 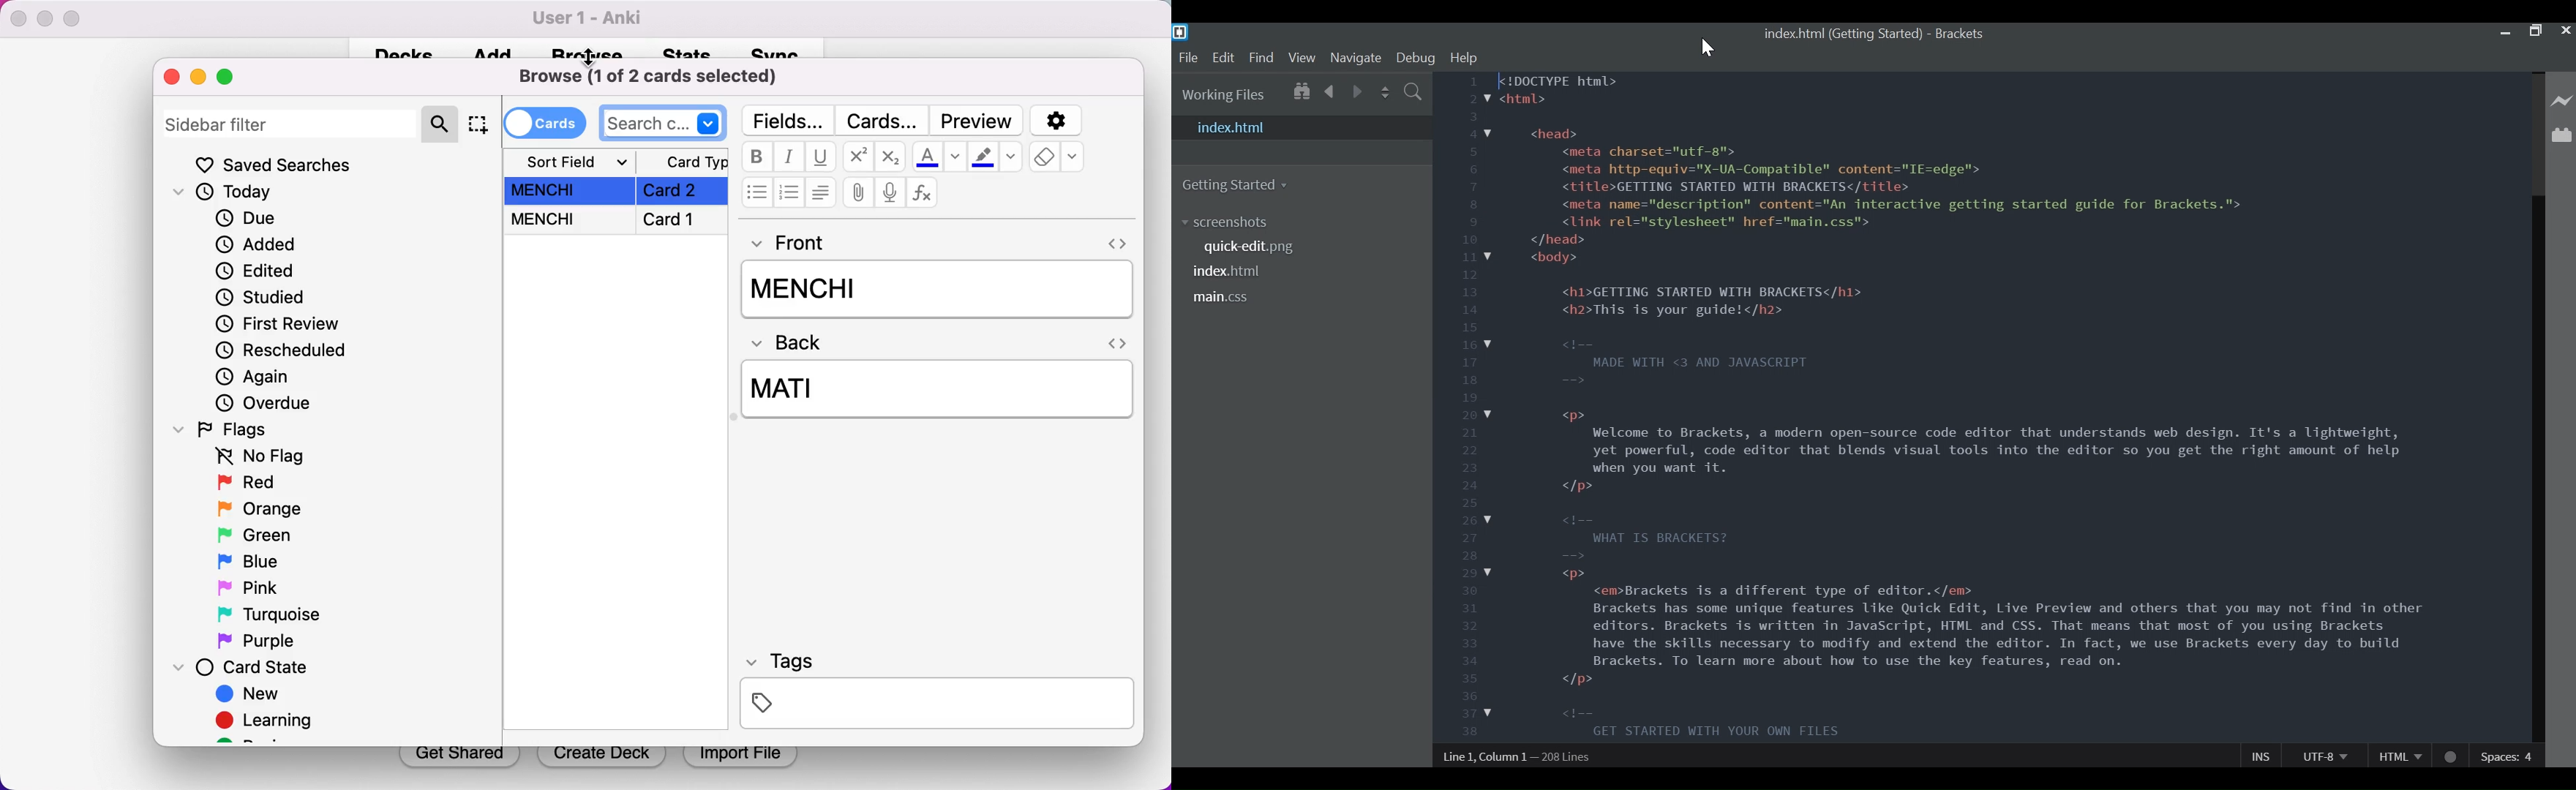 I want to click on Find, so click(x=1260, y=59).